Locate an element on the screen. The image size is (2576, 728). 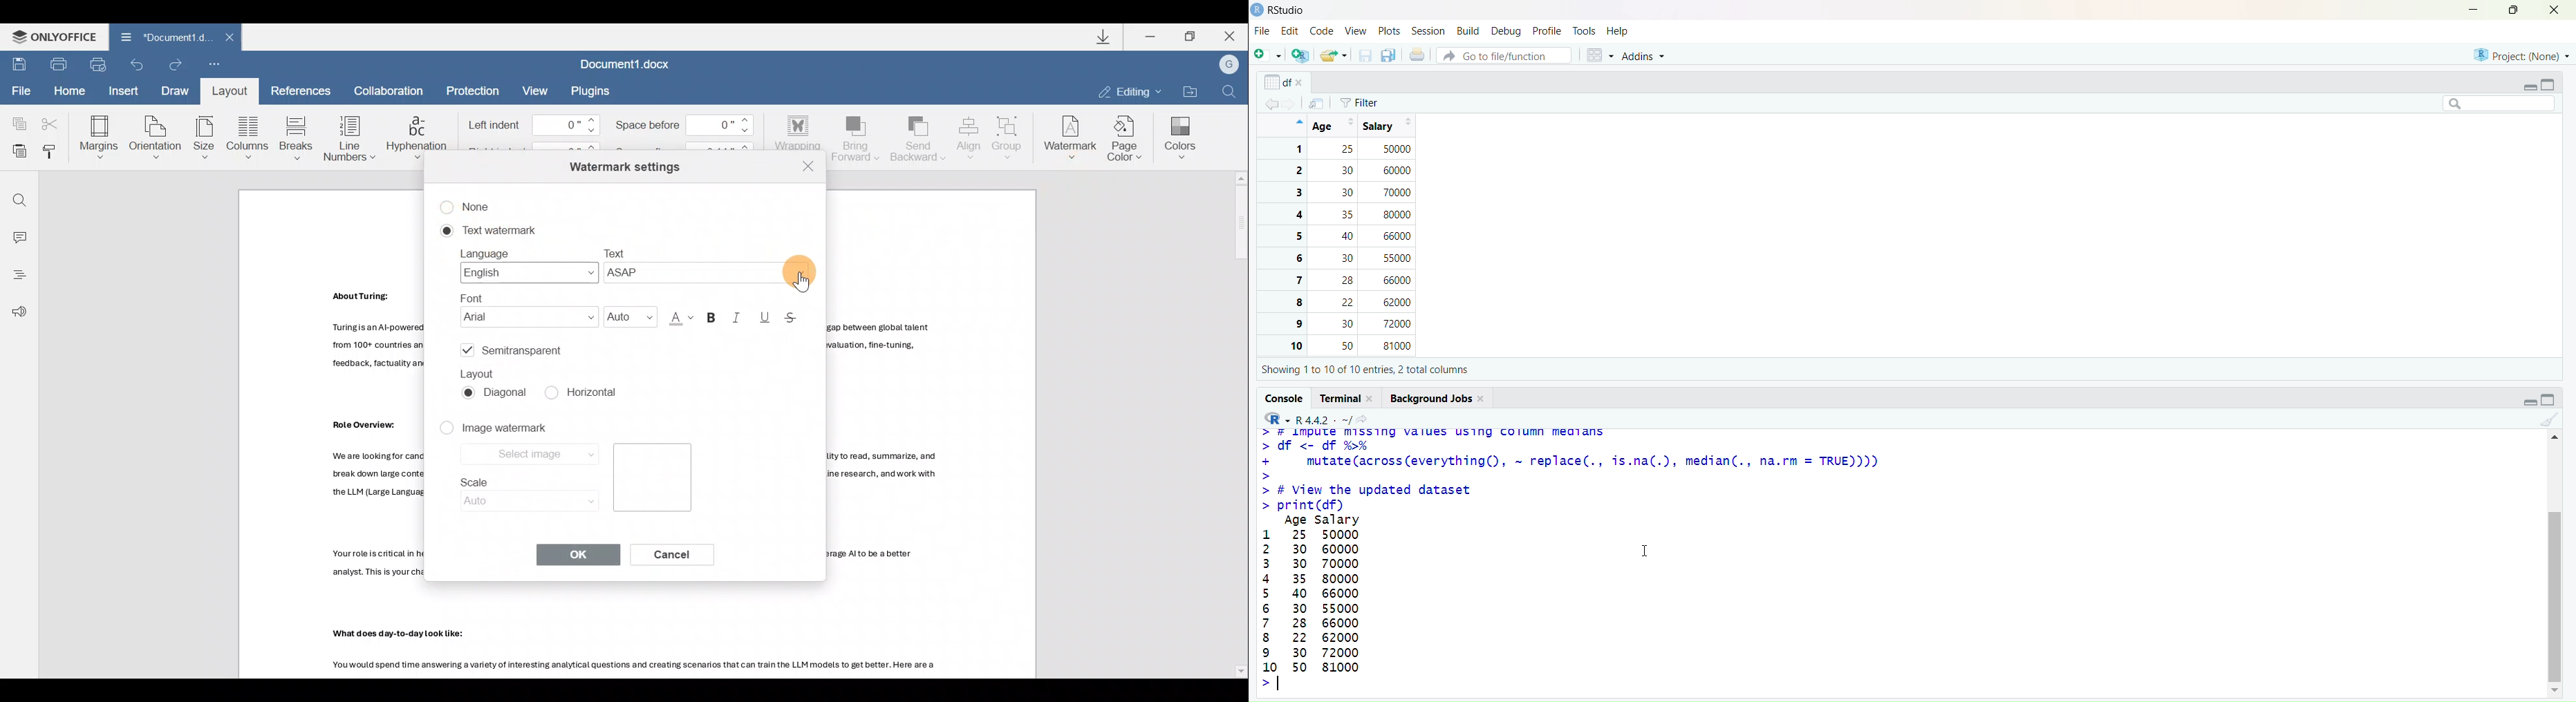
Cut is located at coordinates (50, 122).